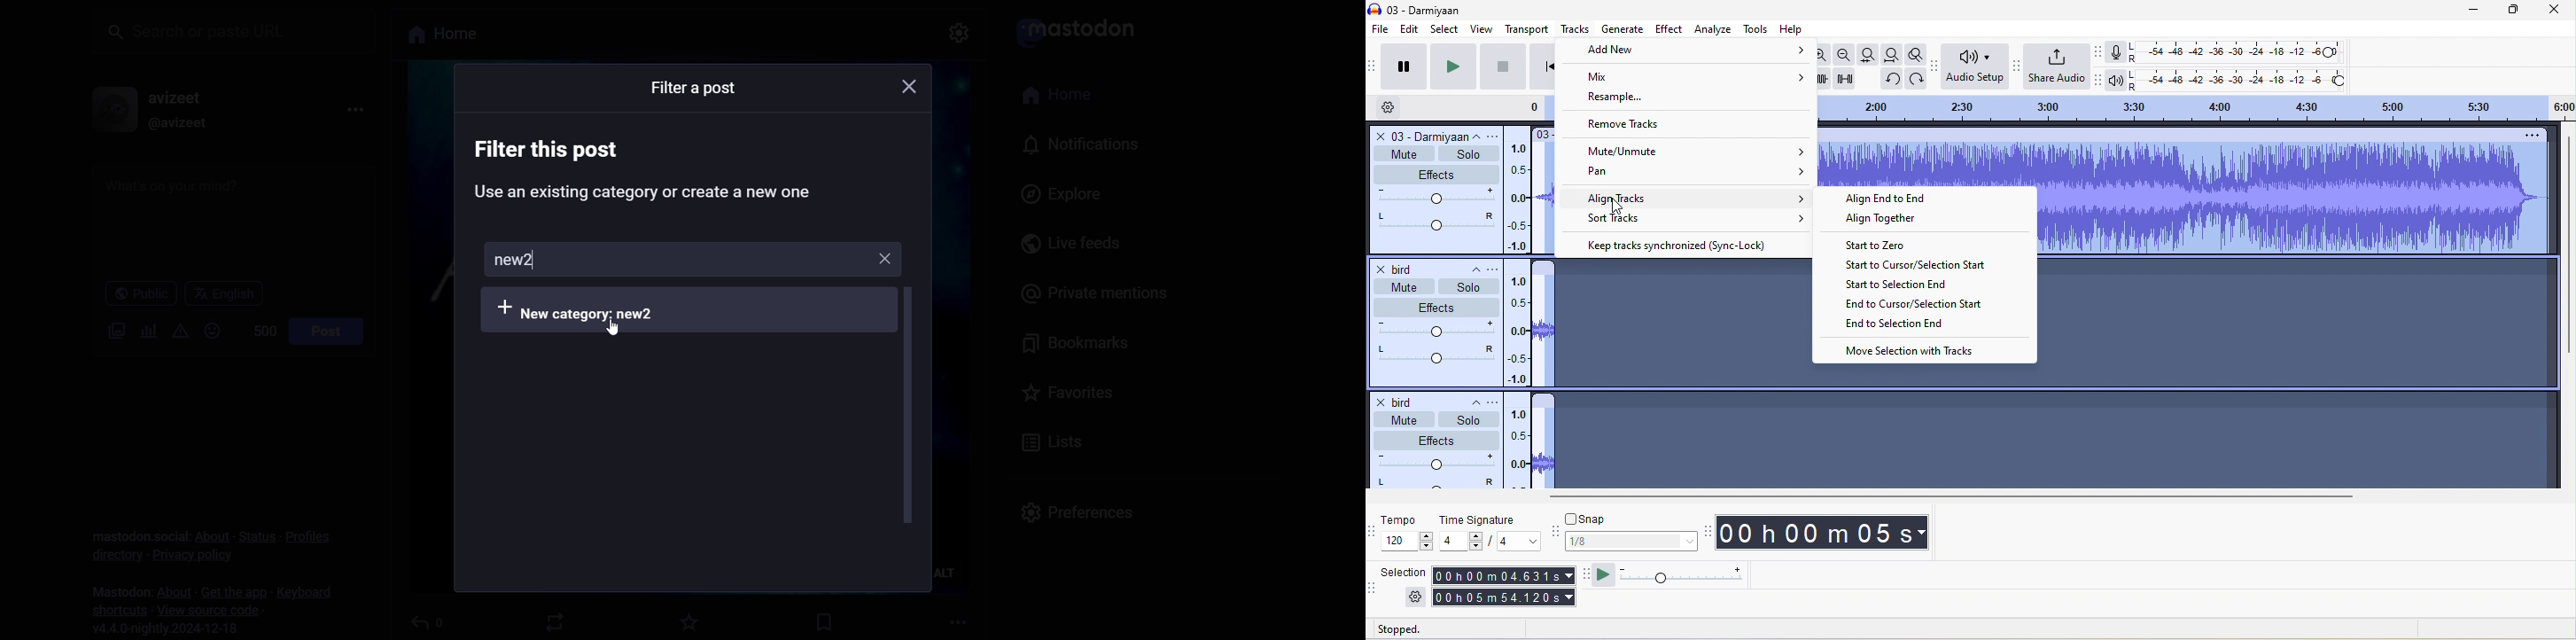 The image size is (2576, 644). What do you see at coordinates (1381, 29) in the screenshot?
I see `file` at bounding box center [1381, 29].